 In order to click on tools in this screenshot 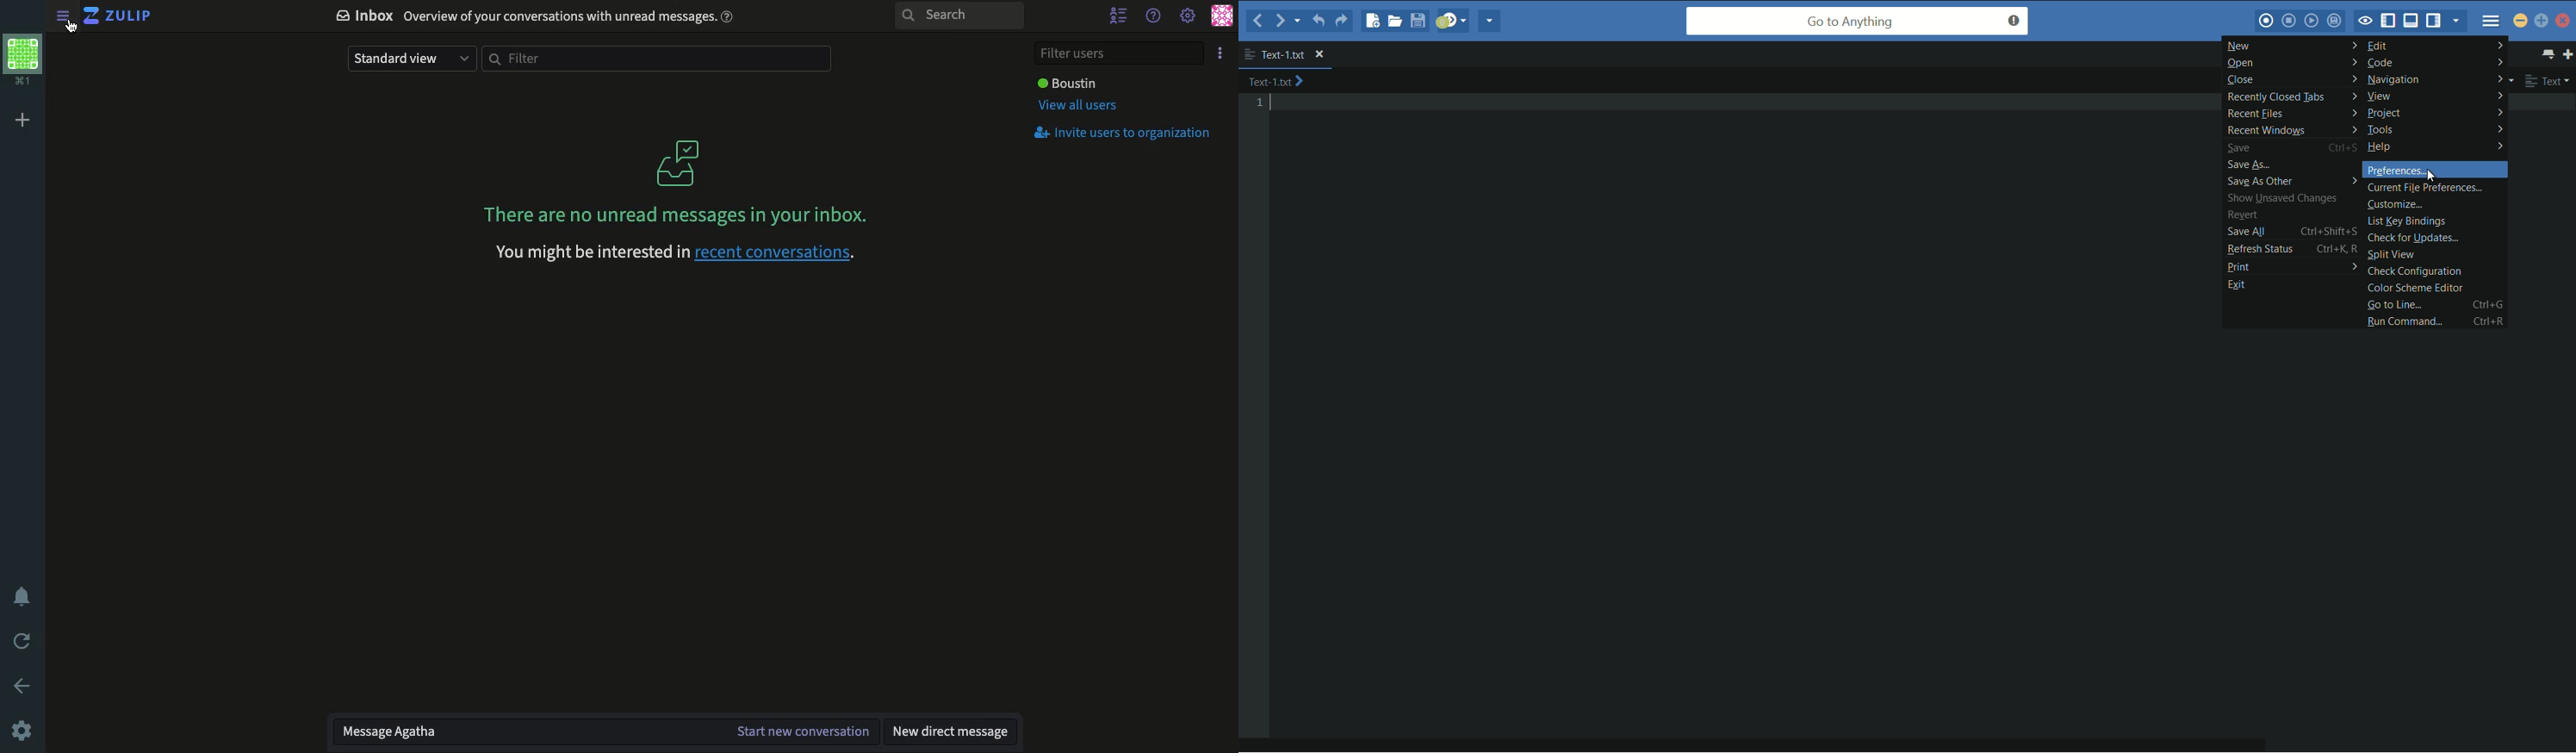, I will do `click(2434, 130)`.